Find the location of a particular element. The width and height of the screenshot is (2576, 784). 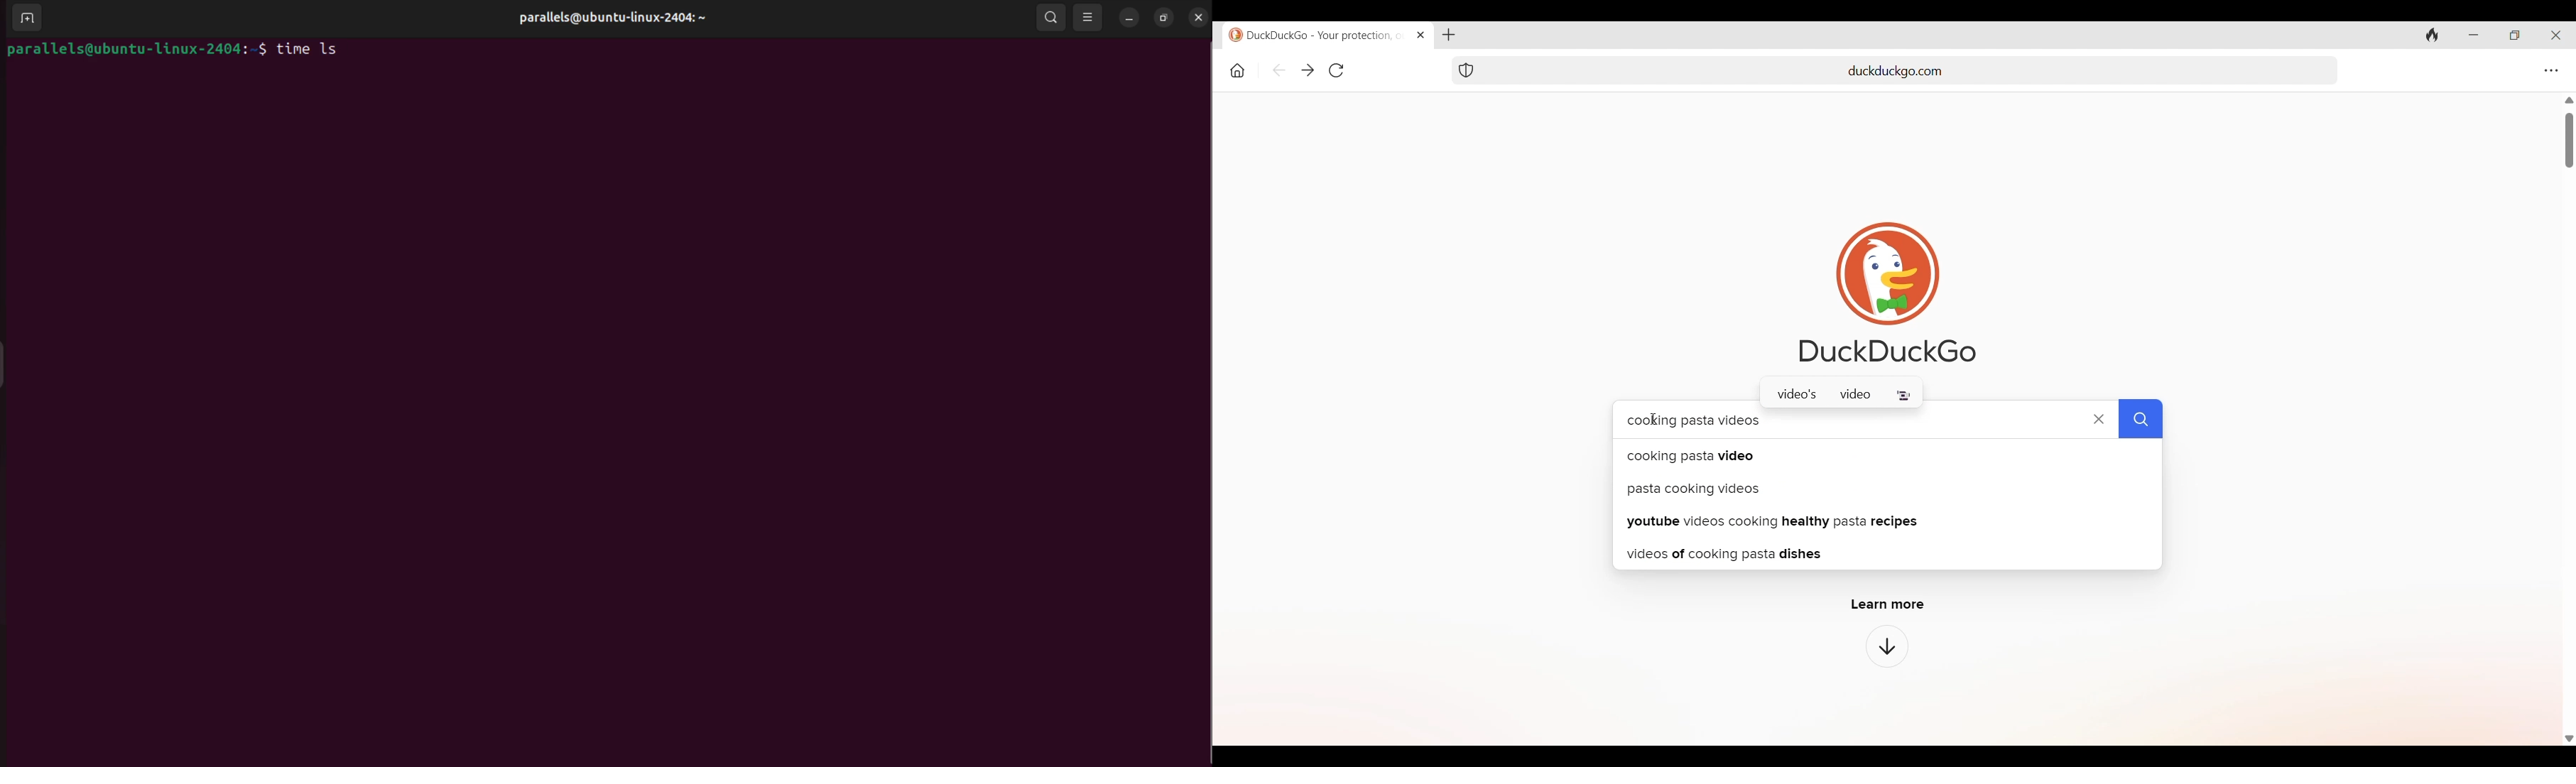

Refresh page is located at coordinates (1336, 70).